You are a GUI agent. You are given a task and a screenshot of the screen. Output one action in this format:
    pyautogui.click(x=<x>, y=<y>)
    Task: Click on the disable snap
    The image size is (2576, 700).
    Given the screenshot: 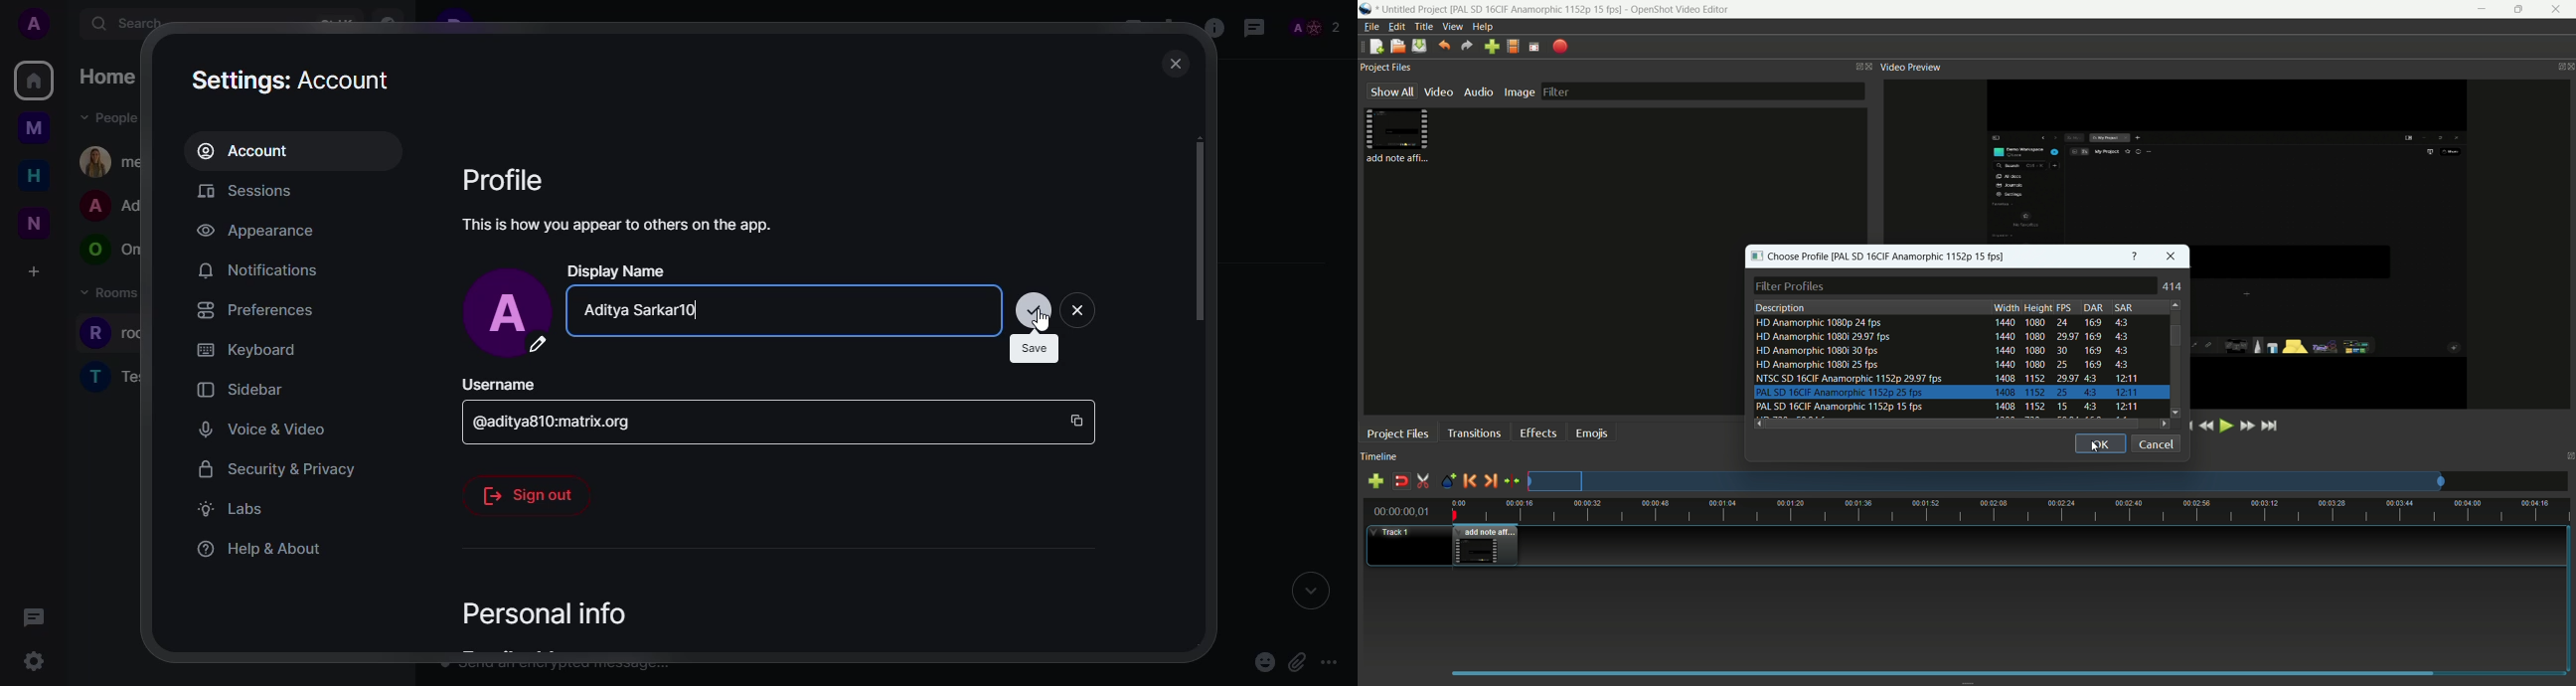 What is the action you would take?
    pyautogui.click(x=1401, y=481)
    